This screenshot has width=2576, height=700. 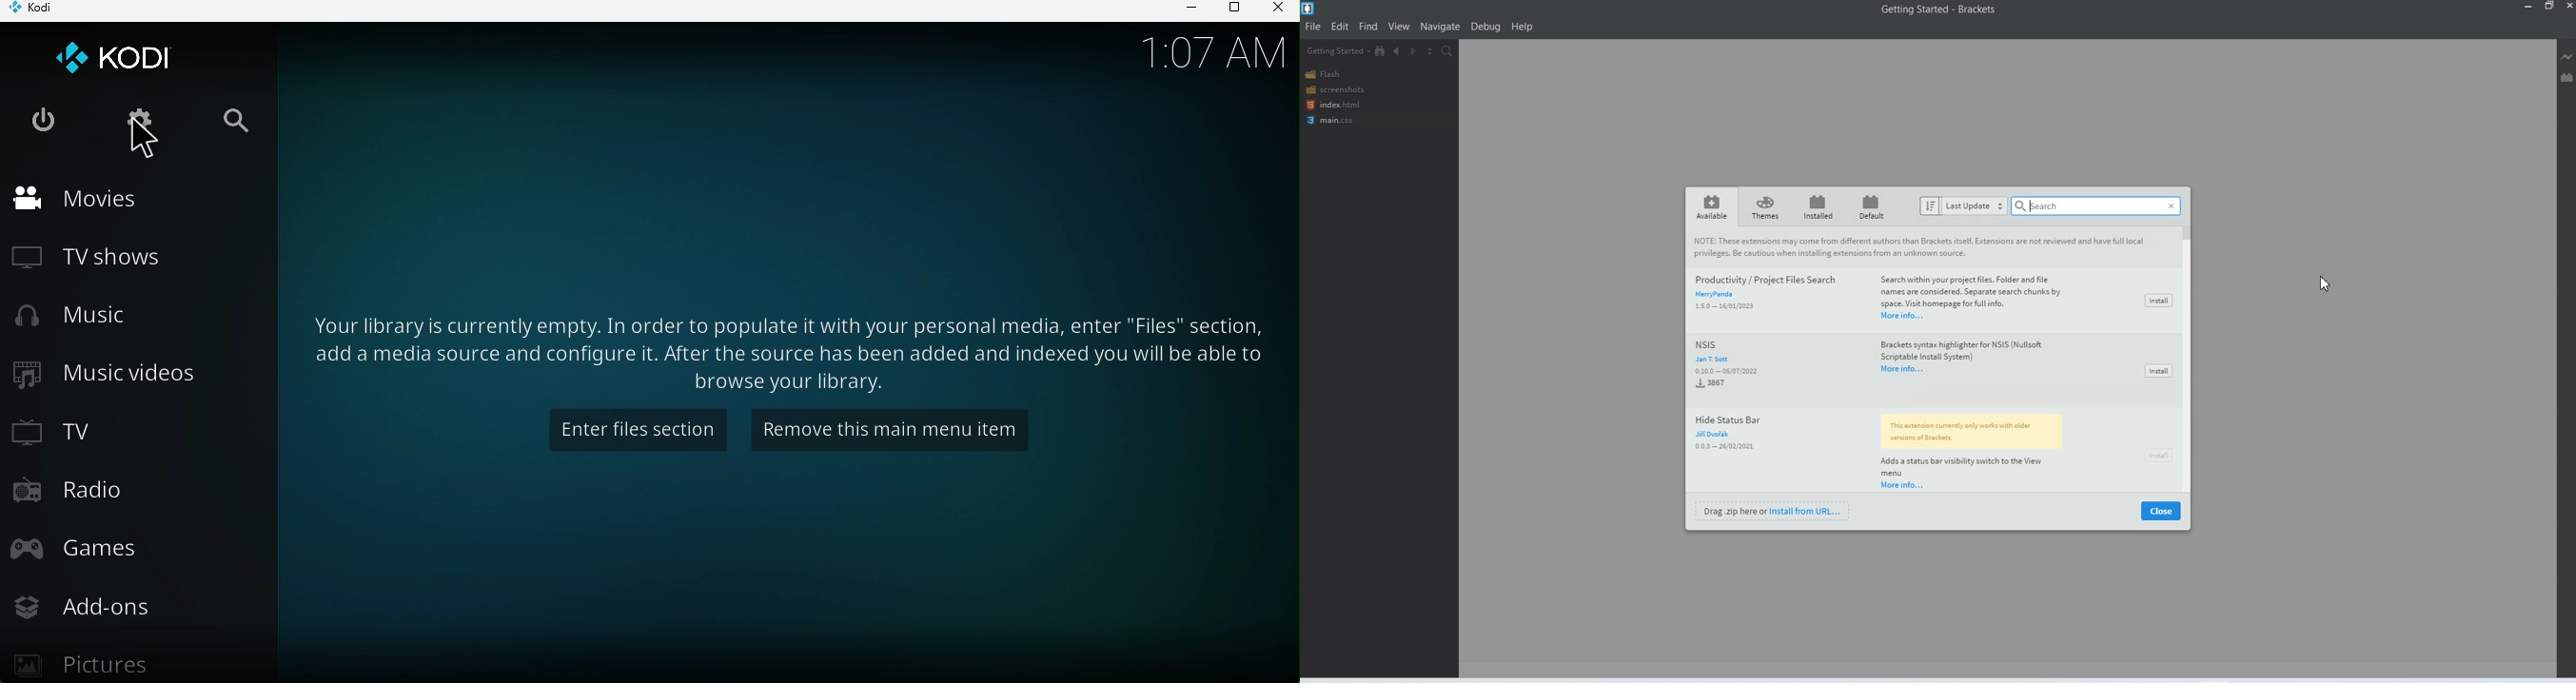 I want to click on install, so click(x=2158, y=299).